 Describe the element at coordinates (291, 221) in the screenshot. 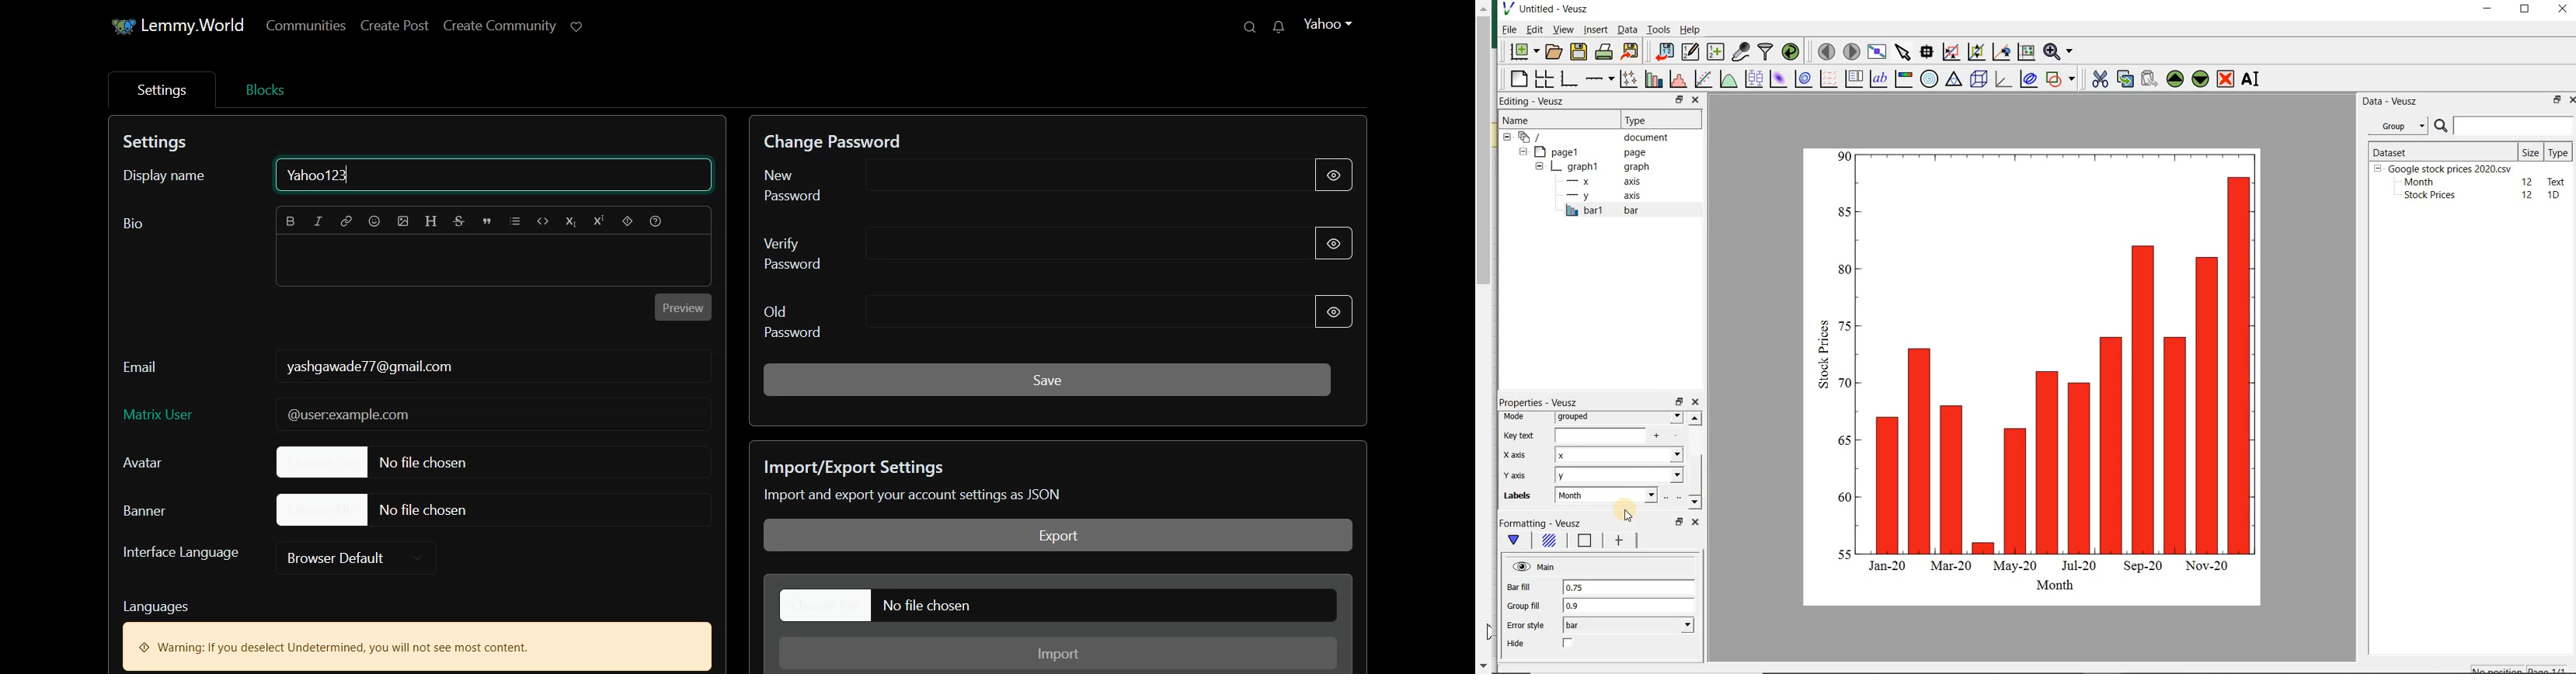

I see `Bold` at that location.